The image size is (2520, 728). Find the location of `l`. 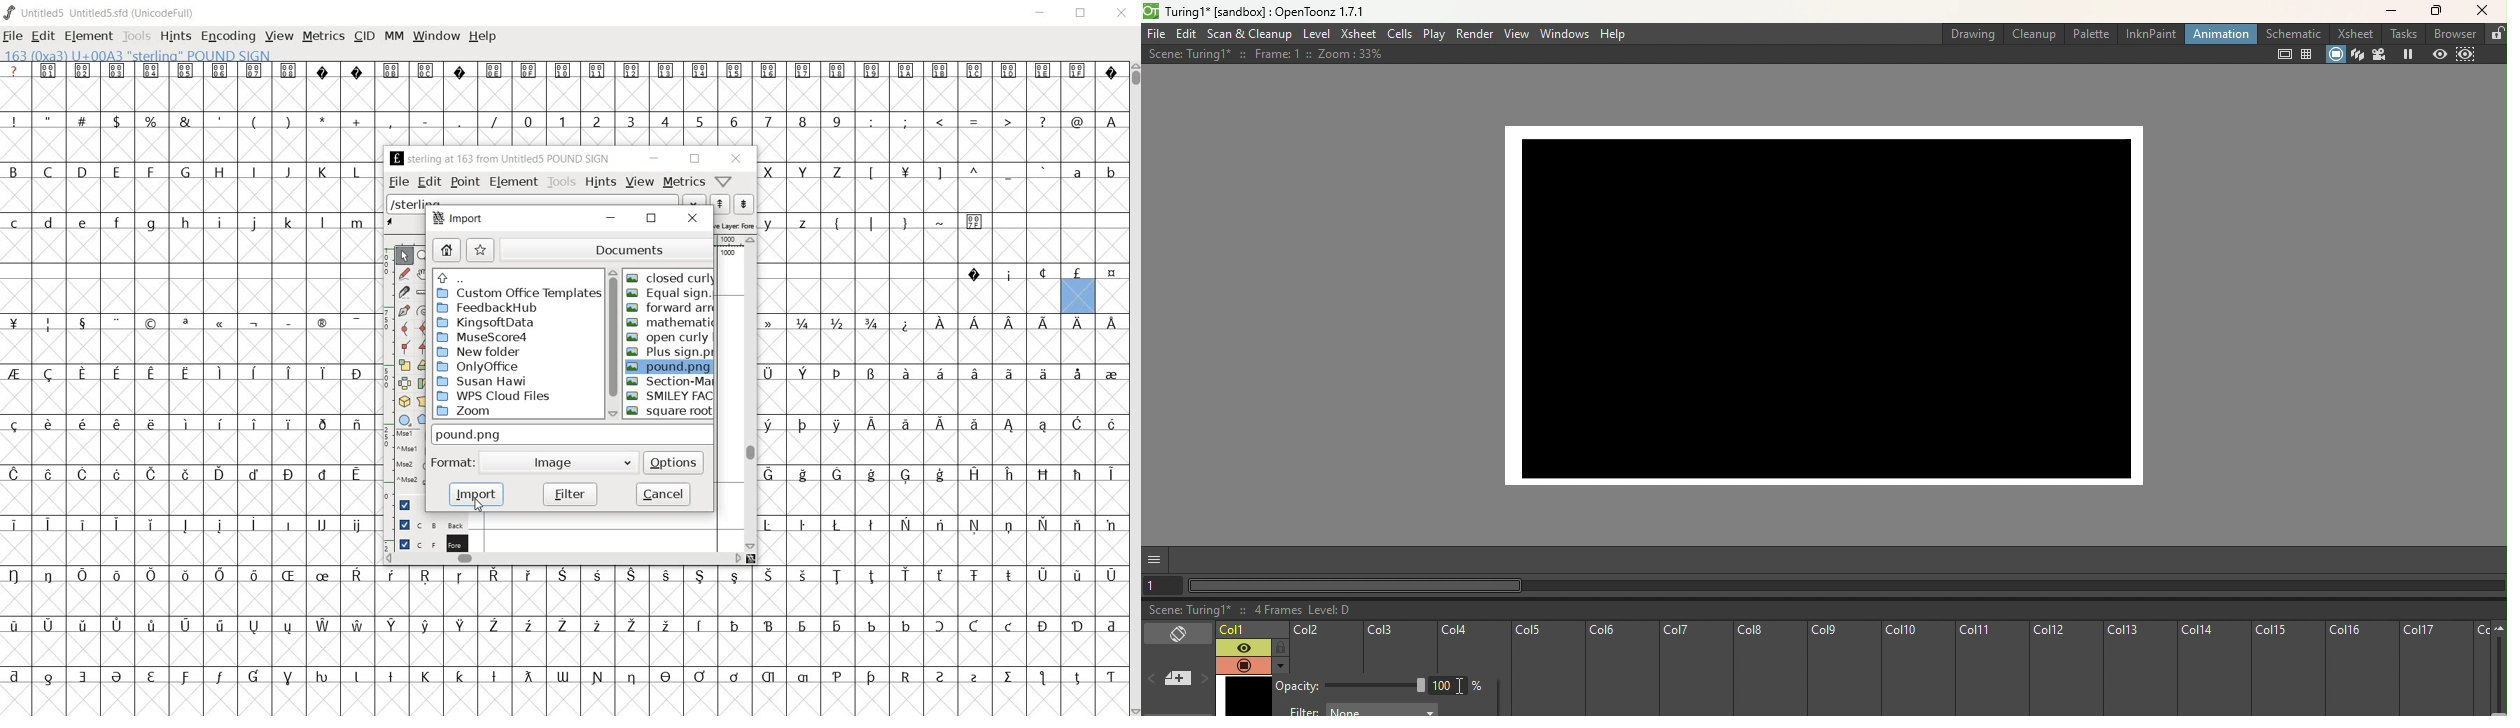

l is located at coordinates (323, 222).